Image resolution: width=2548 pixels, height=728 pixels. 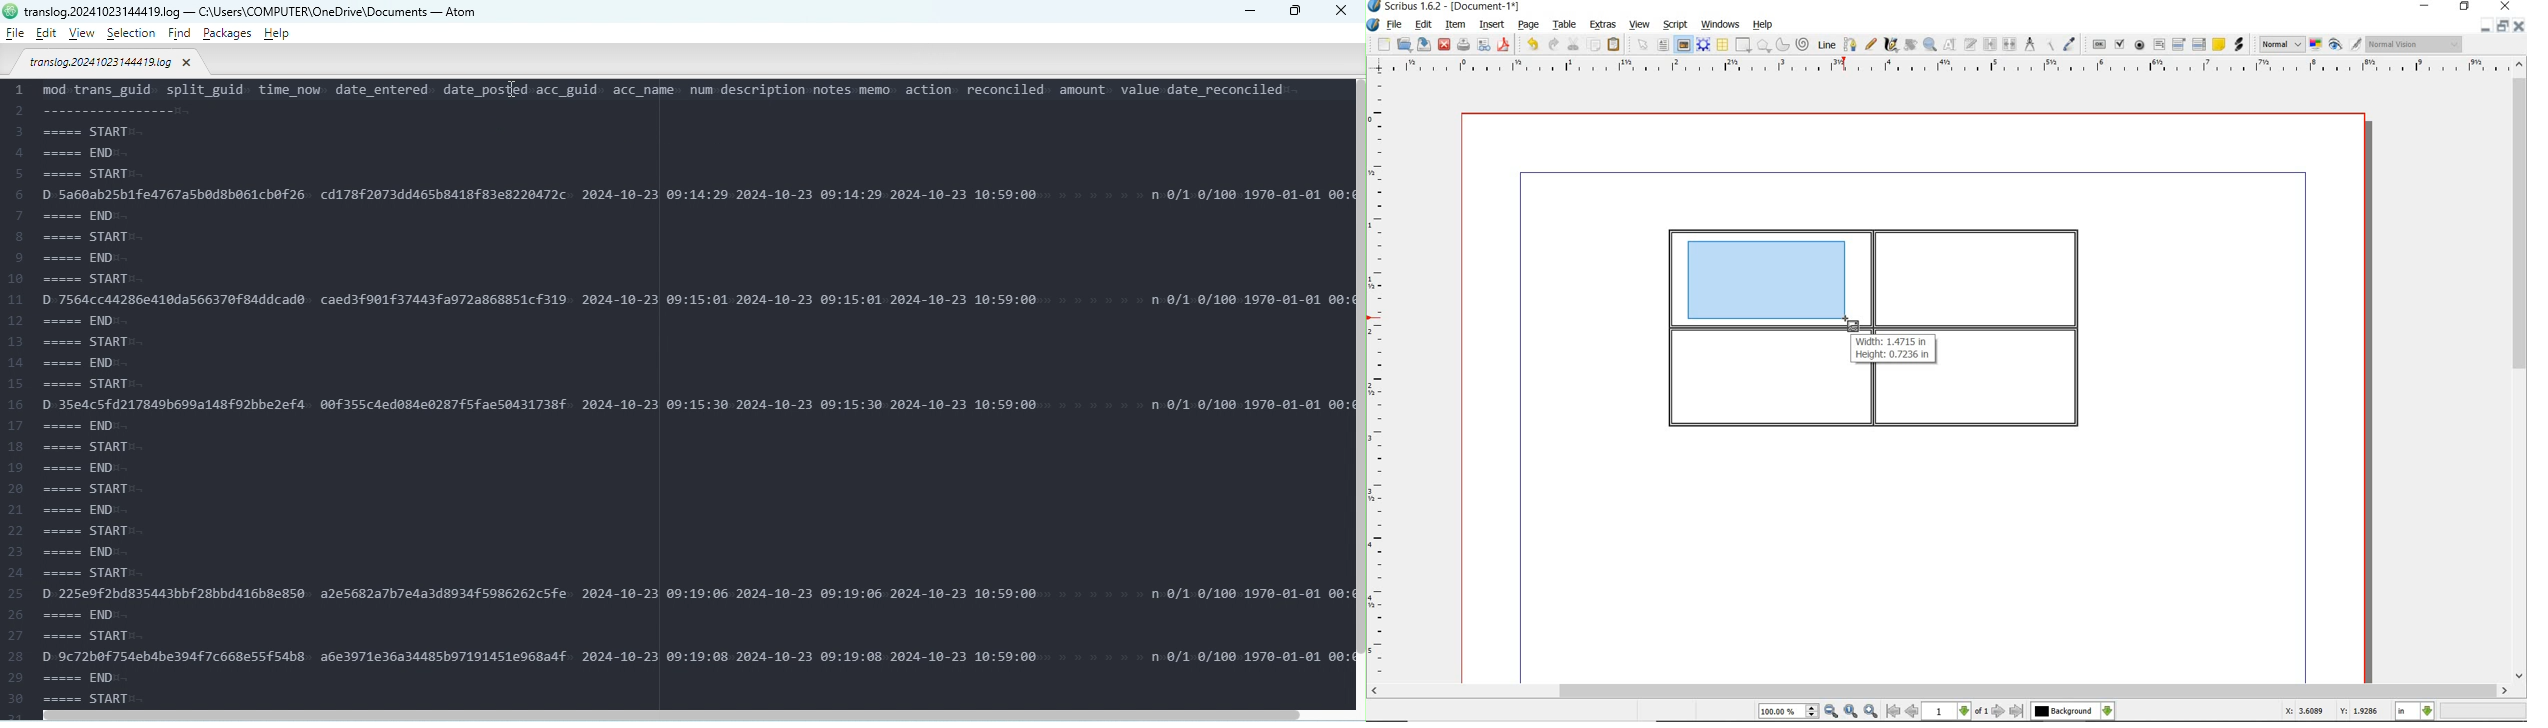 I want to click on text frame, so click(x=1664, y=46).